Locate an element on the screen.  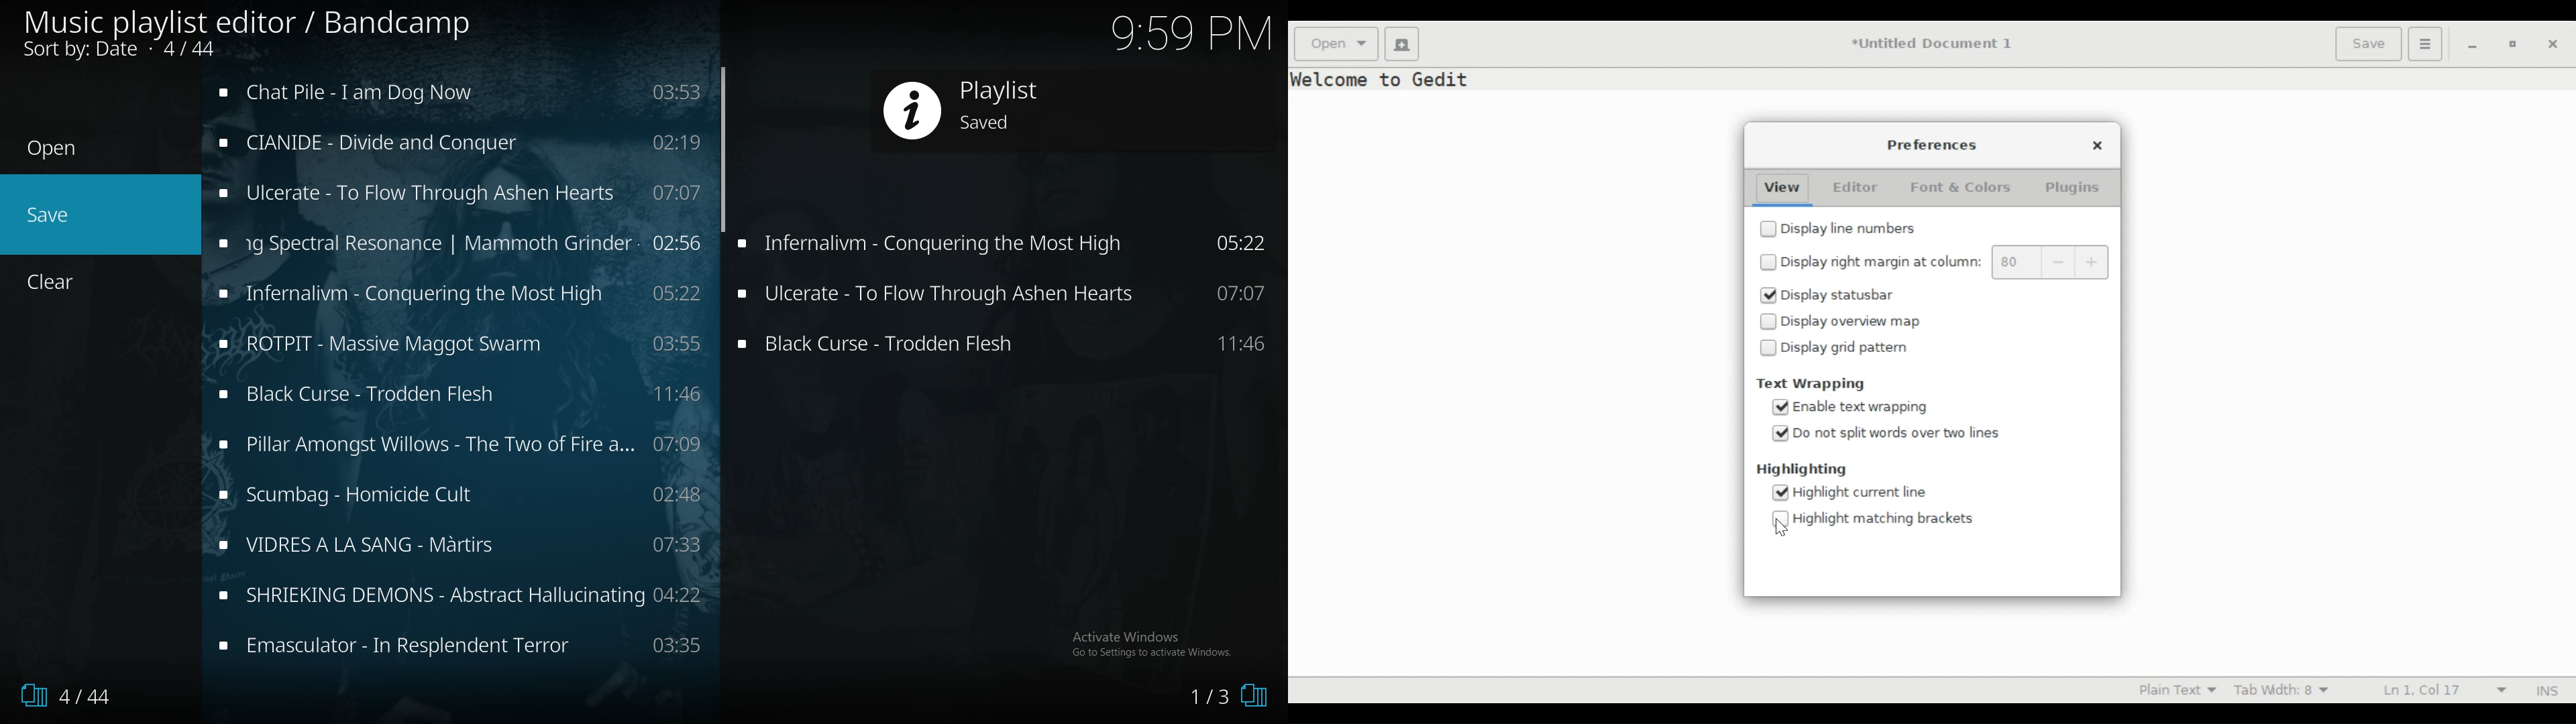
INS is located at coordinates (2543, 690).